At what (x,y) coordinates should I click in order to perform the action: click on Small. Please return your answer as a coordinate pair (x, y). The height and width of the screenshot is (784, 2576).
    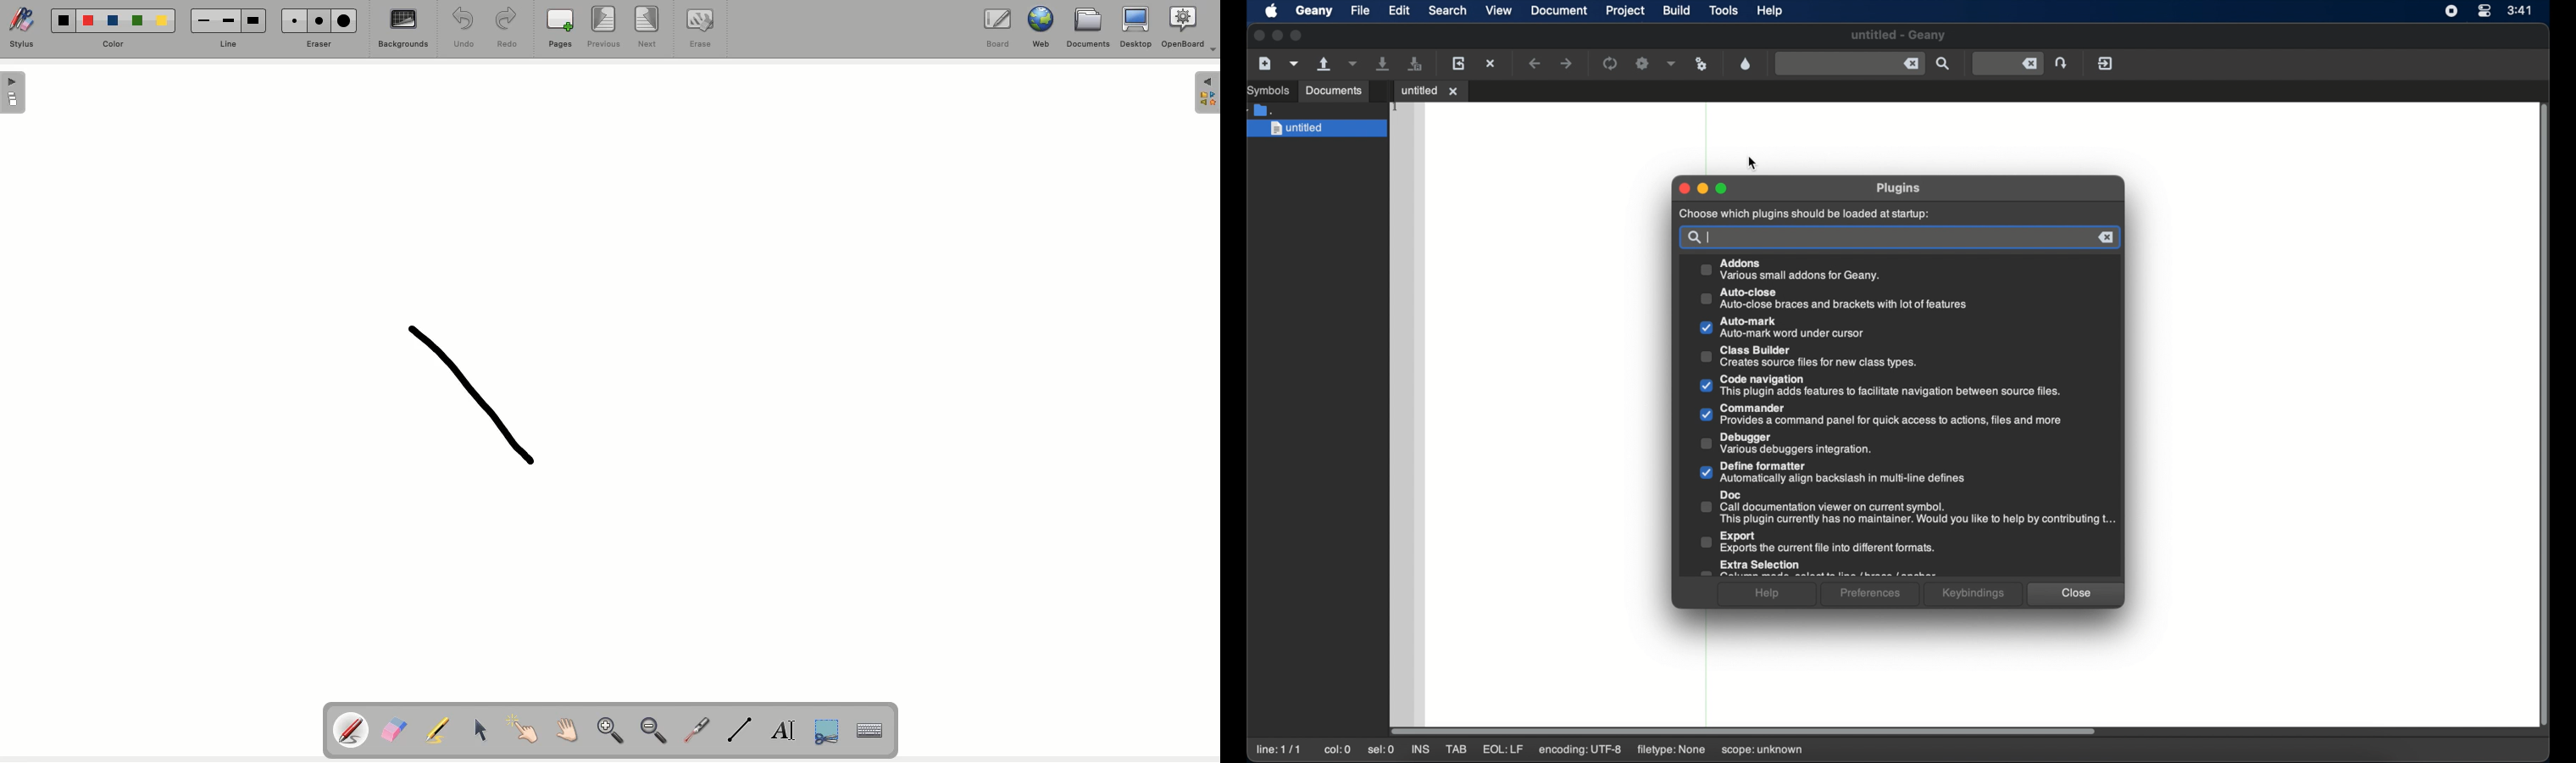
    Looking at the image, I should click on (205, 20).